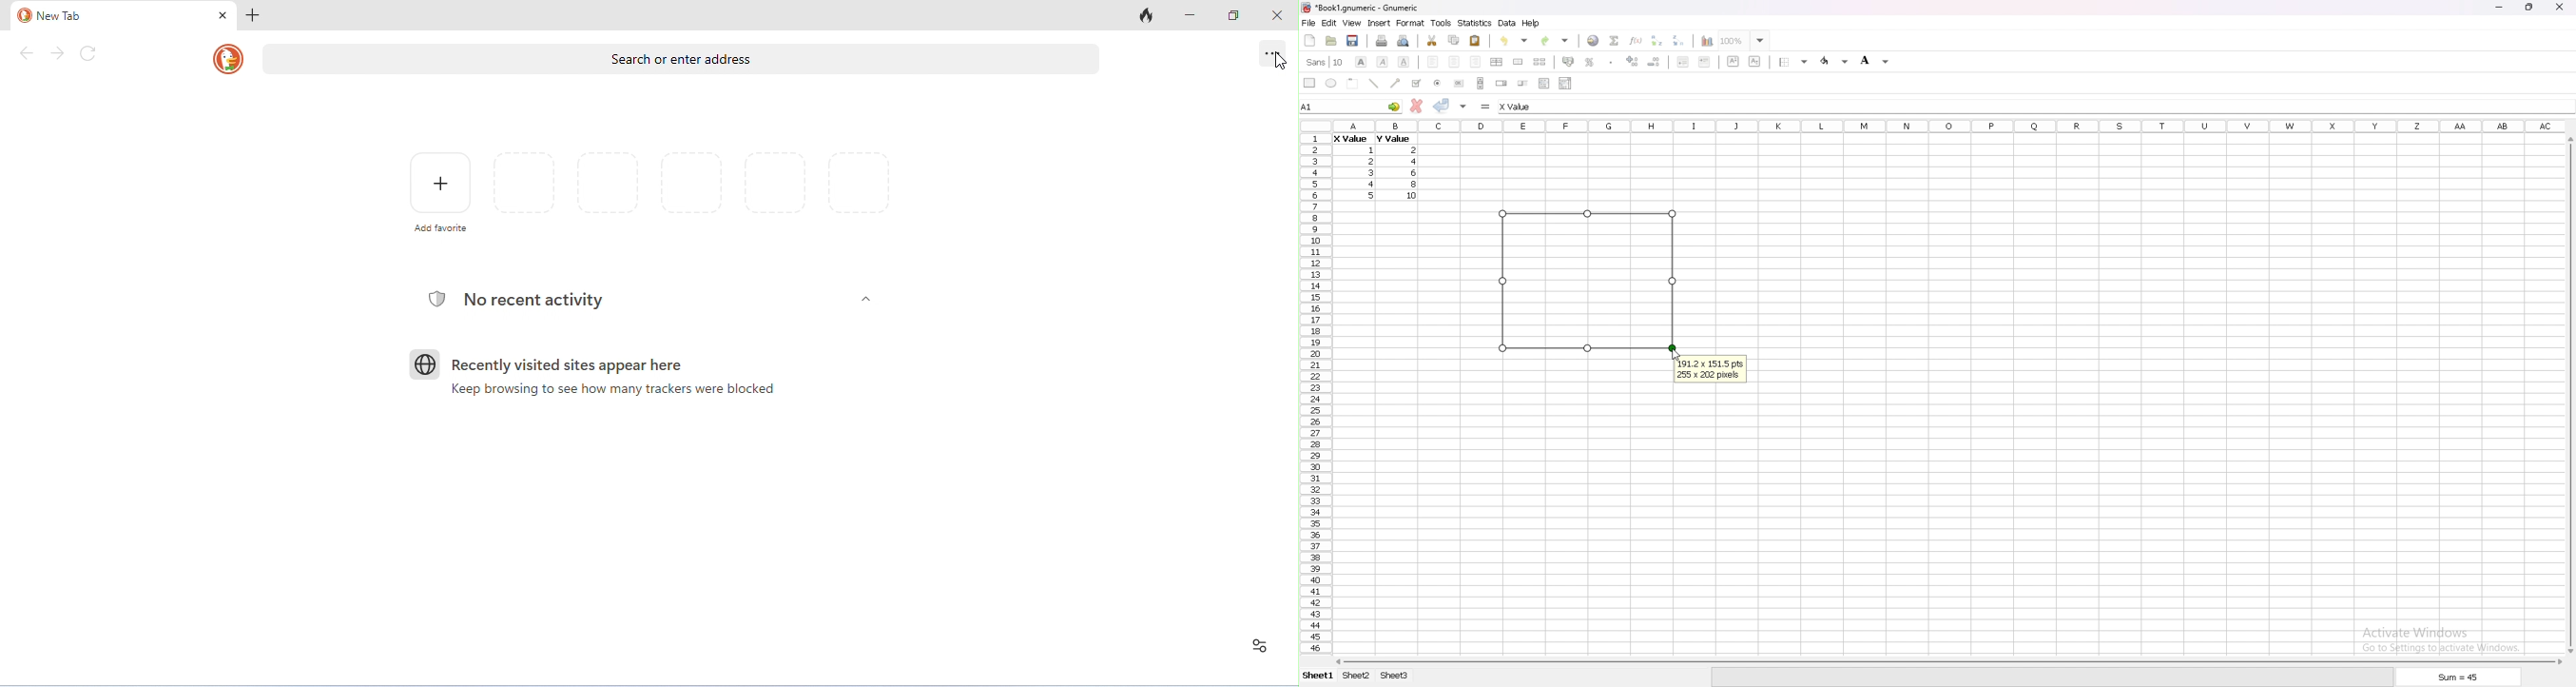 The height and width of the screenshot is (700, 2576). I want to click on formula, so click(1487, 106).